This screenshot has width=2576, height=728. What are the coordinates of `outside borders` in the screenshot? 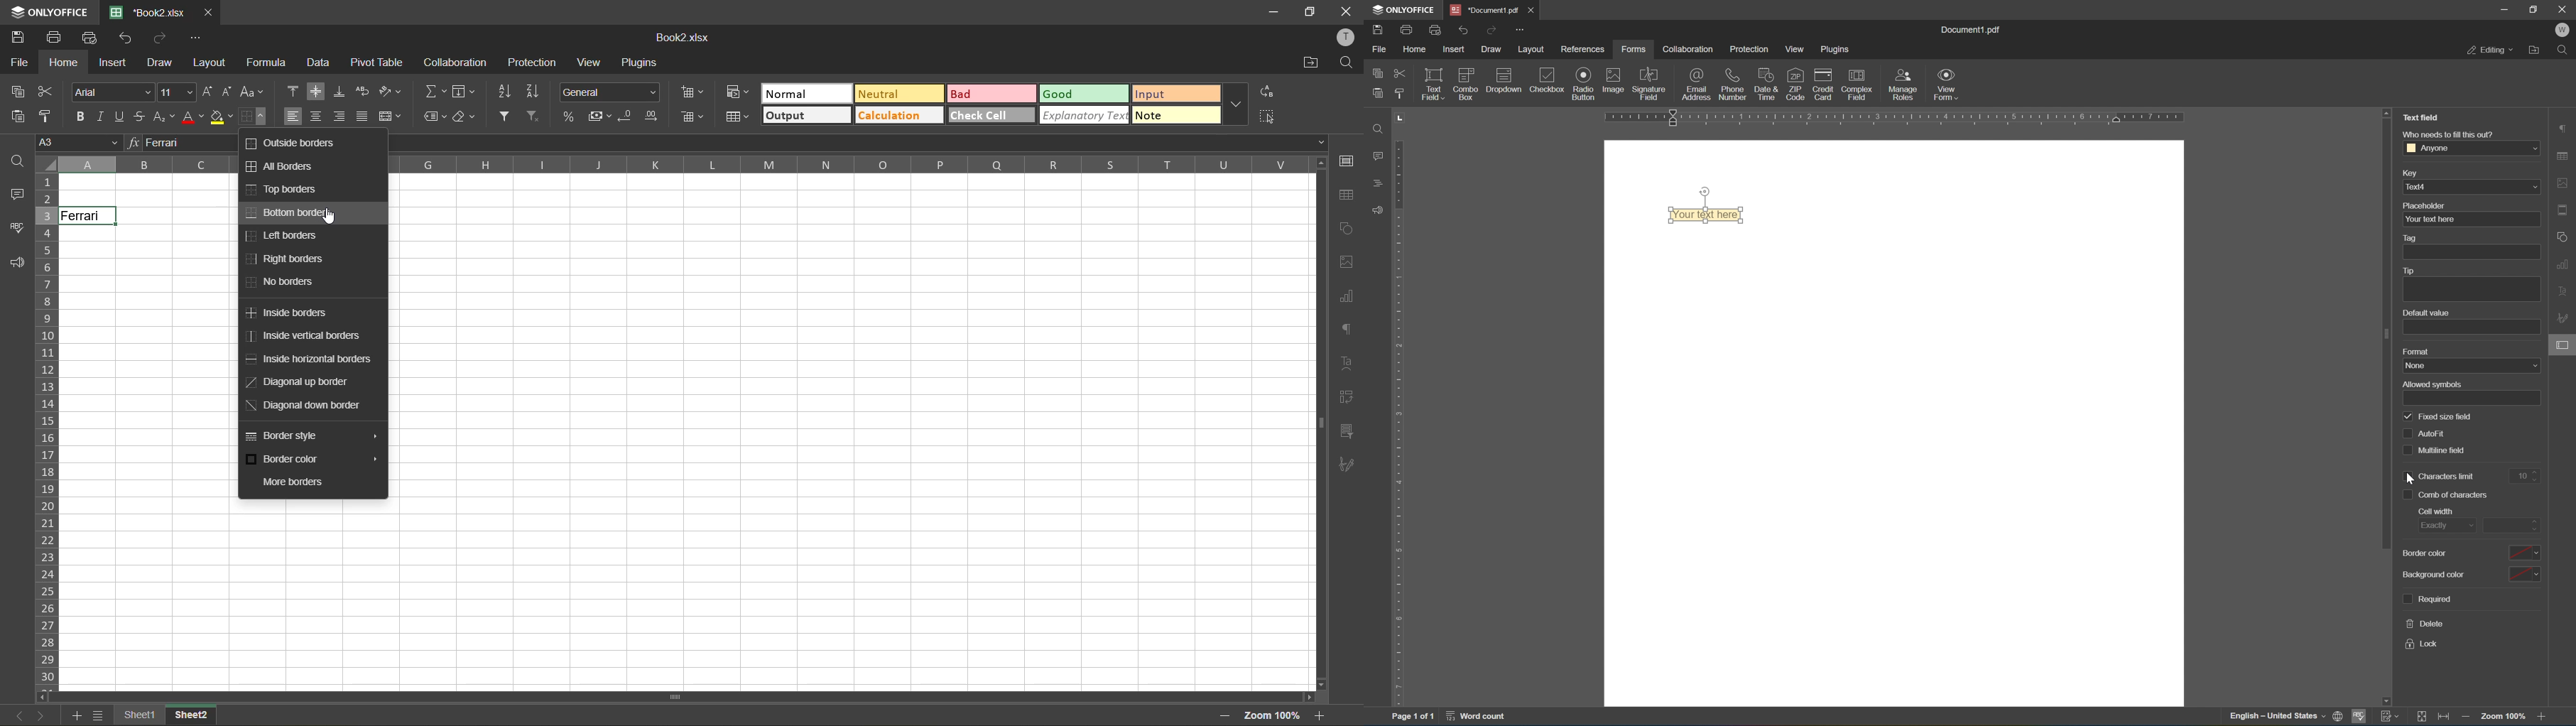 It's located at (291, 142).